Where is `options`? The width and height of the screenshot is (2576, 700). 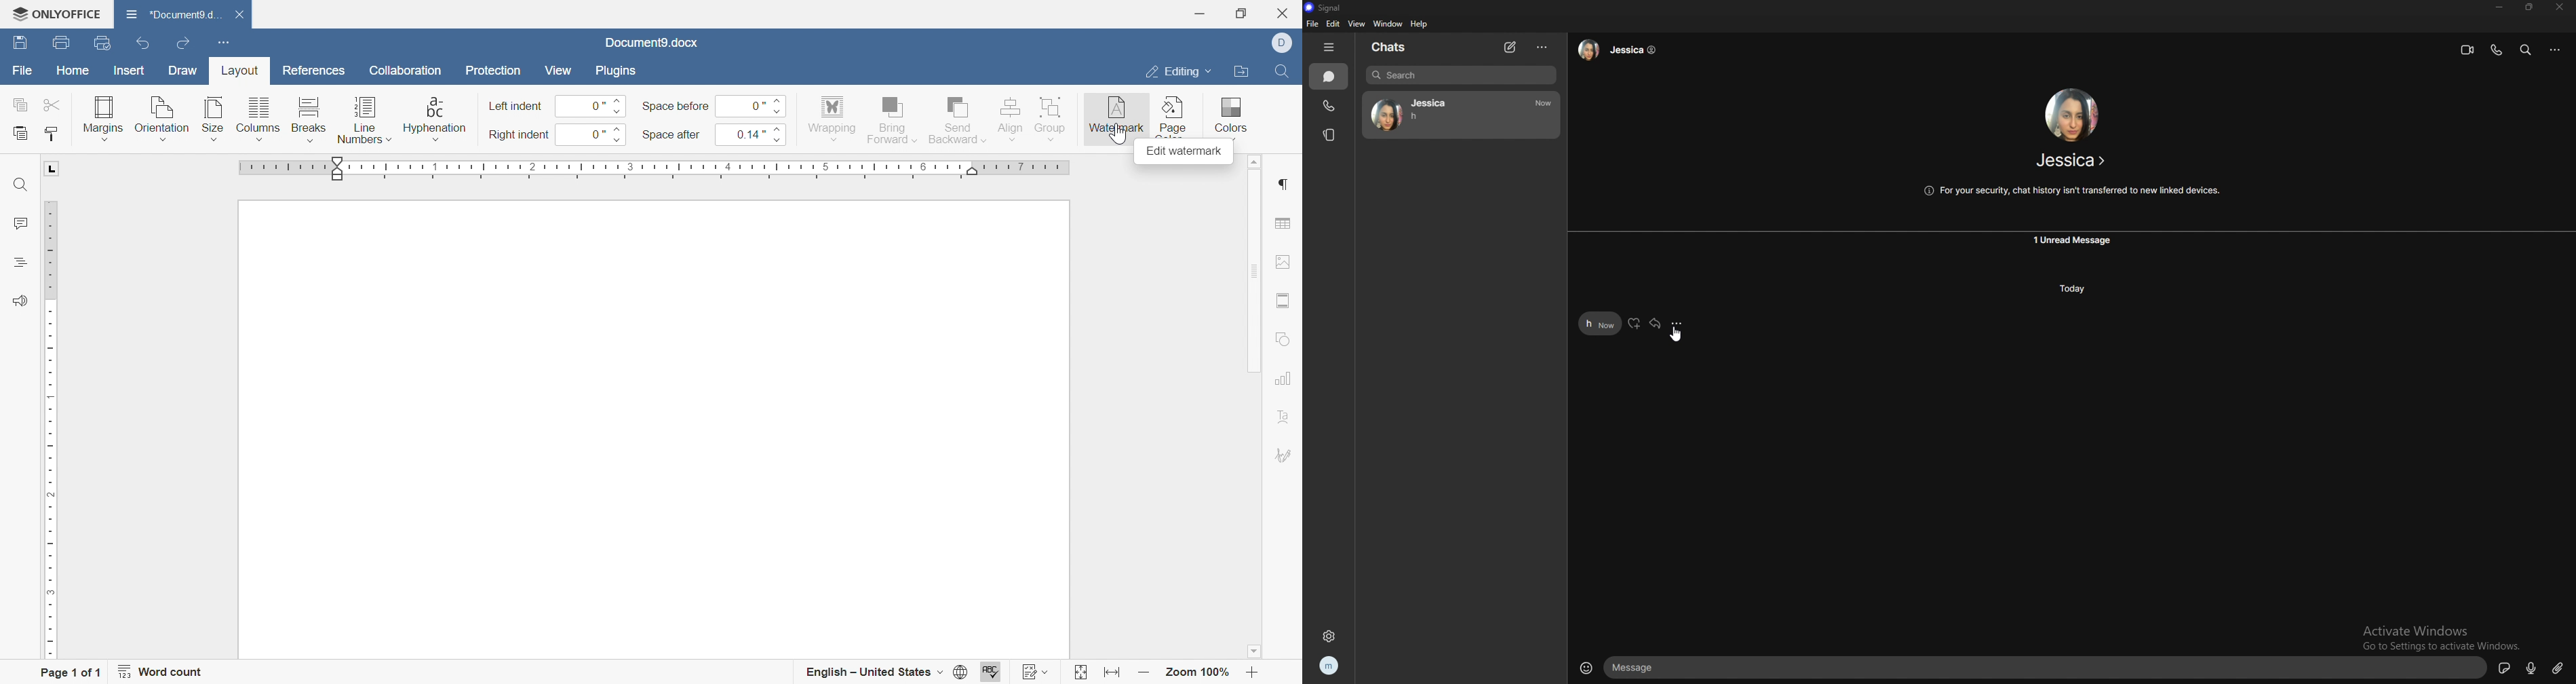
options is located at coordinates (1541, 48).